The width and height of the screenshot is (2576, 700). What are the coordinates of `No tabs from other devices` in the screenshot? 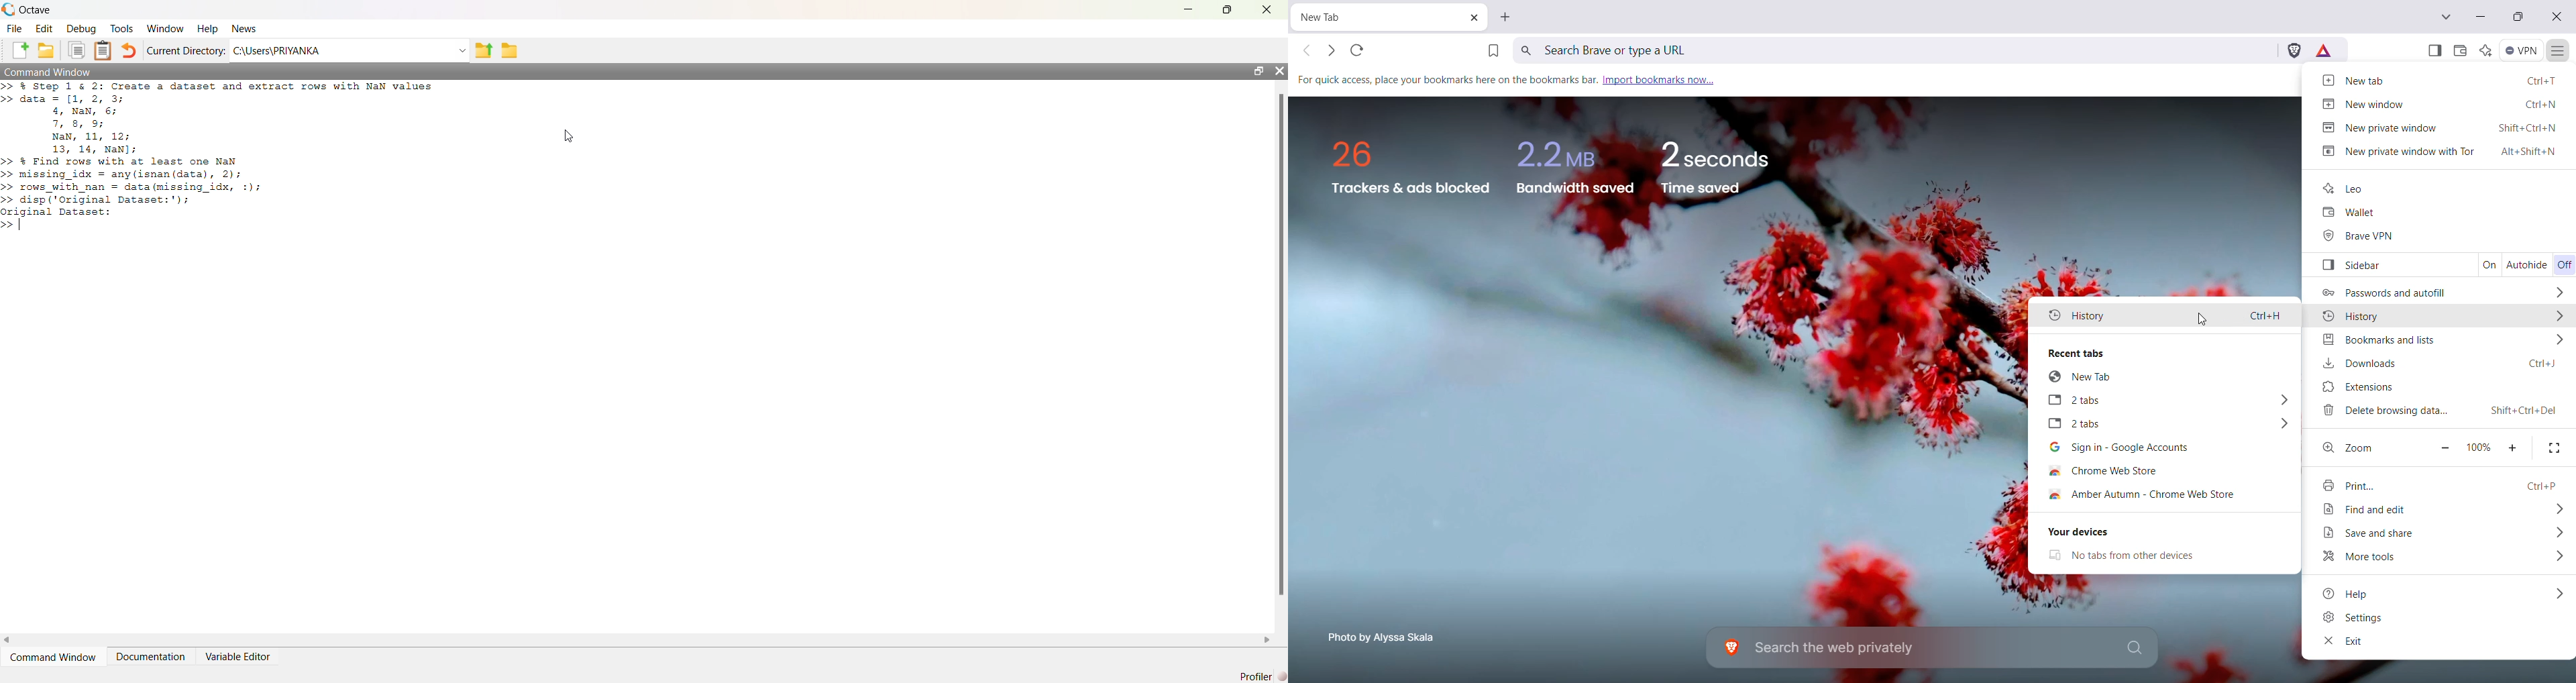 It's located at (2141, 556).